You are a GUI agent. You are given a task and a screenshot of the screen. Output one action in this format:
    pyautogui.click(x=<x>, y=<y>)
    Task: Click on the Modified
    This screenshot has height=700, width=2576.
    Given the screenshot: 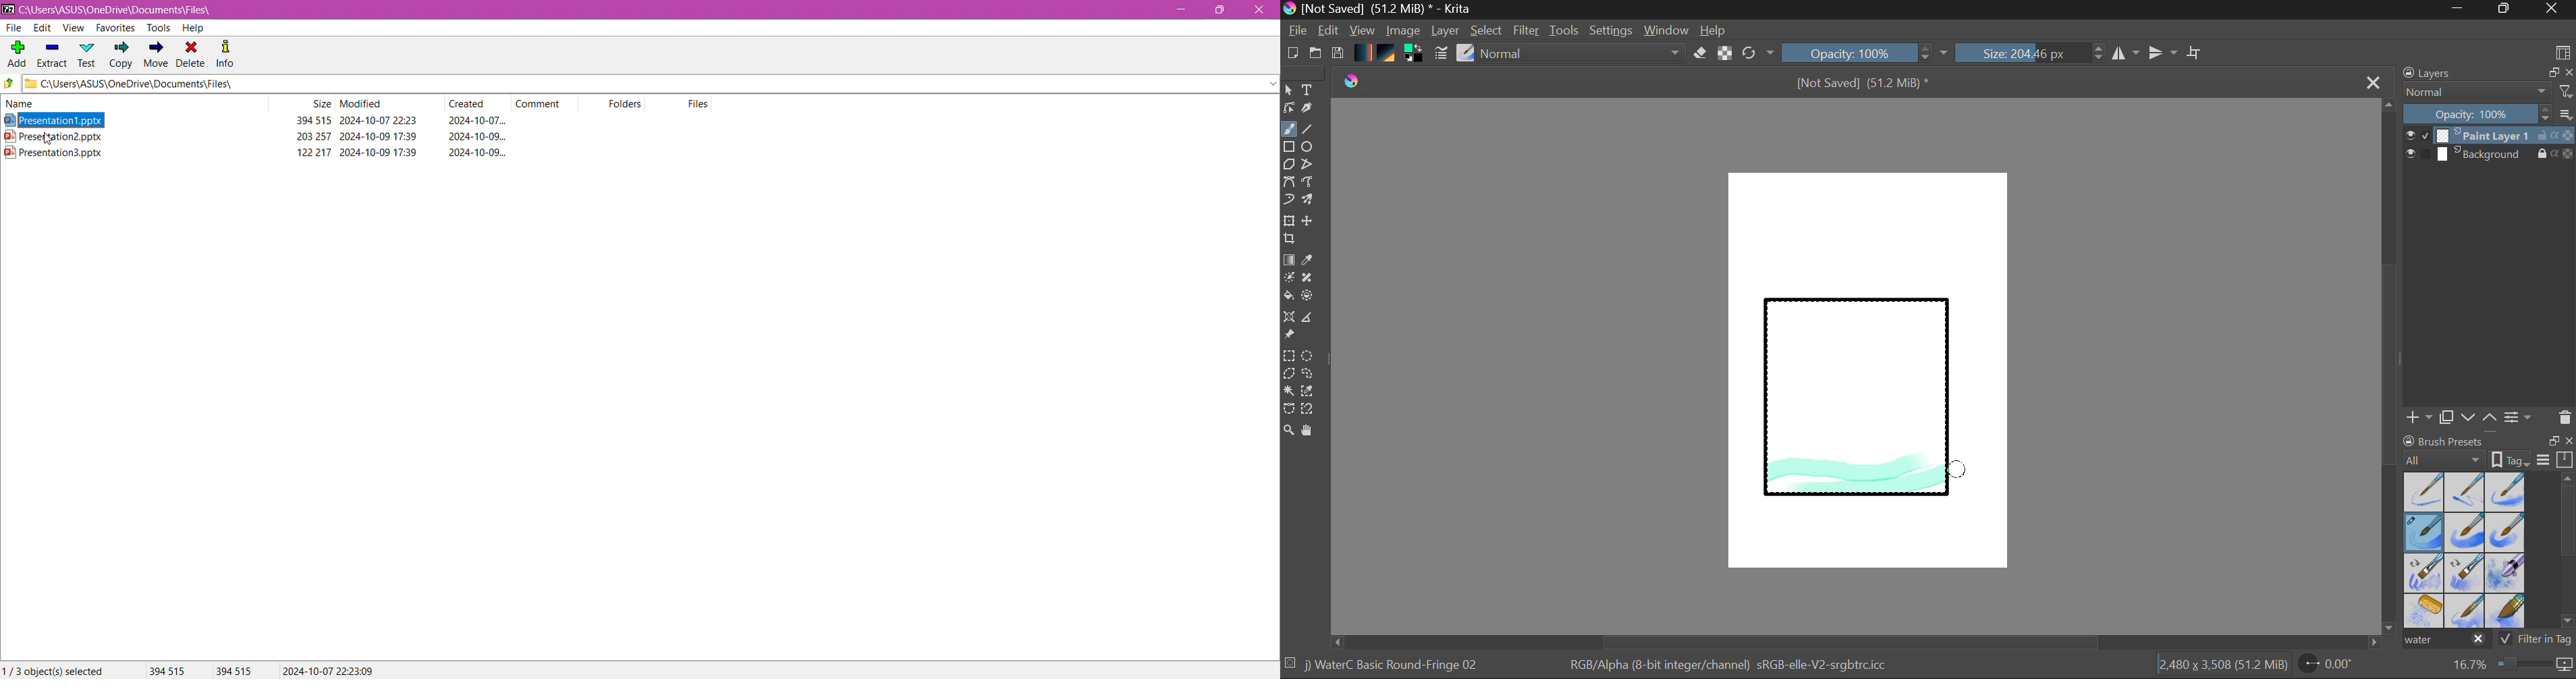 What is the action you would take?
    pyautogui.click(x=362, y=104)
    